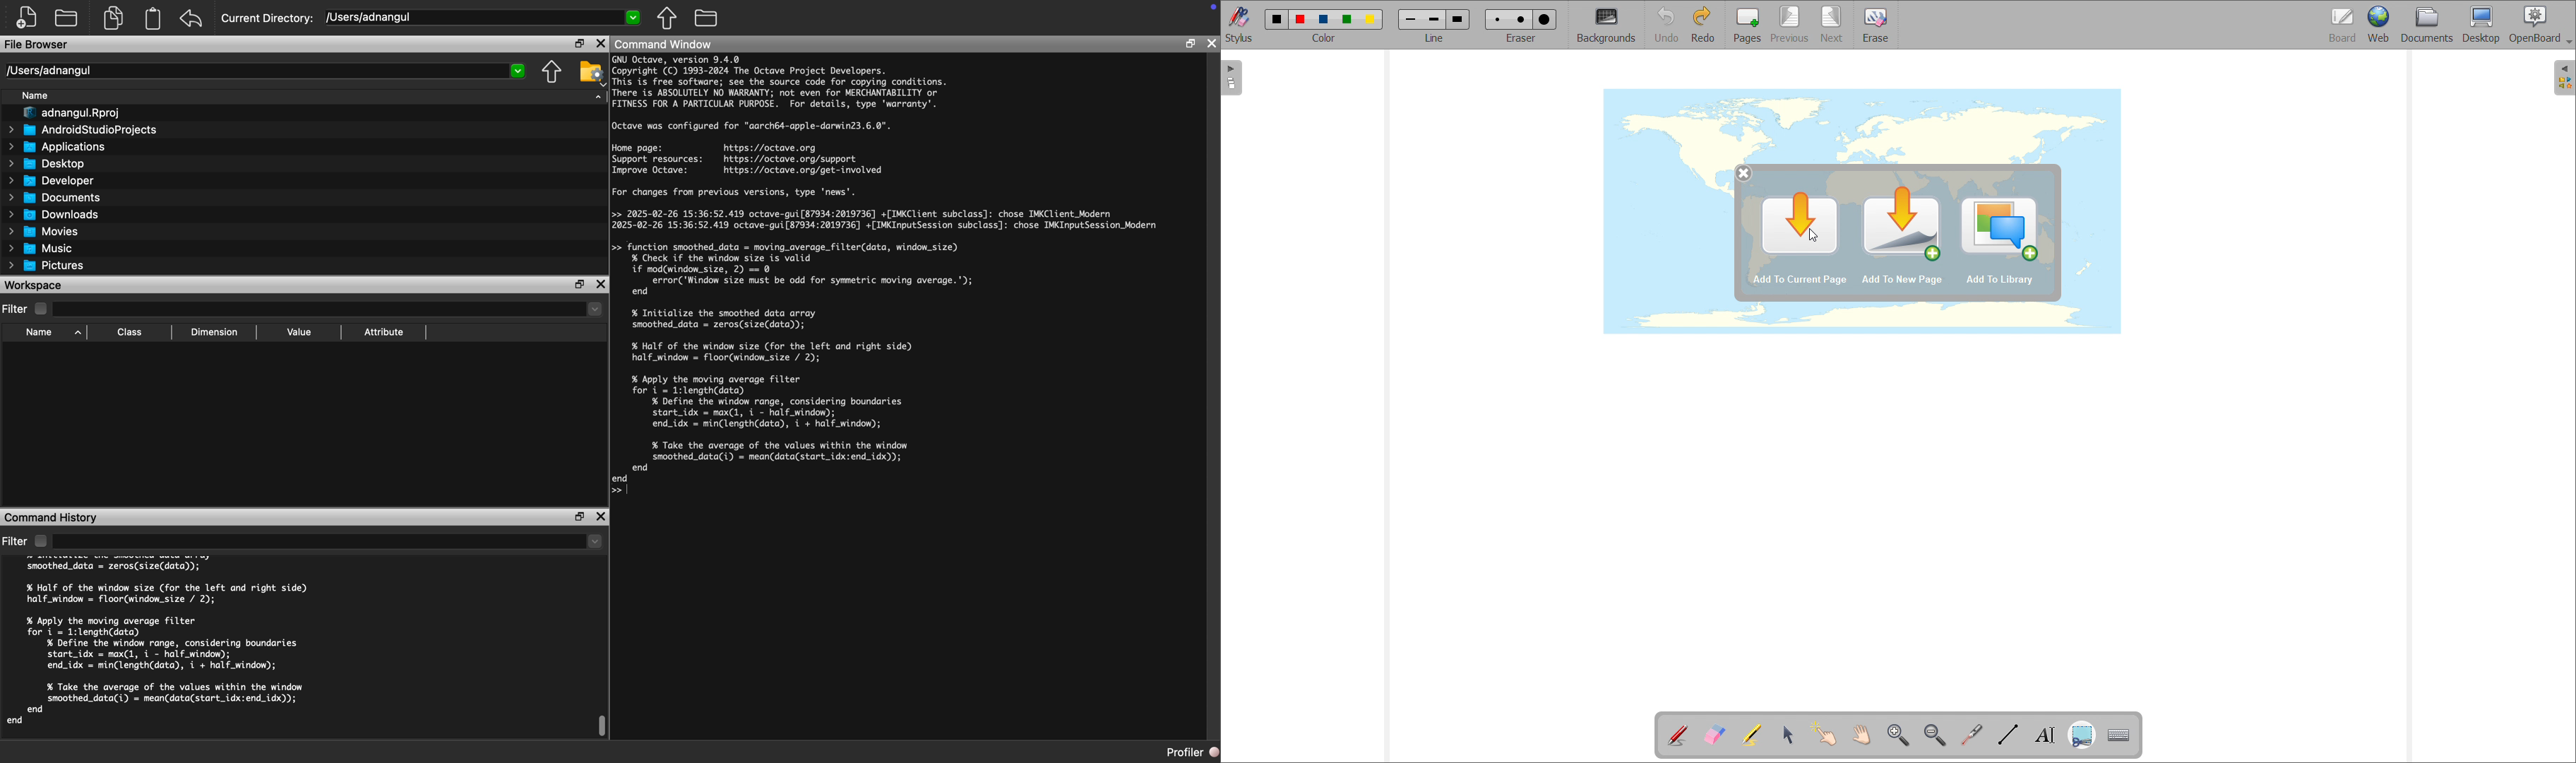 This screenshot has width=2576, height=784. Describe the element at coordinates (1323, 38) in the screenshot. I see `color` at that location.